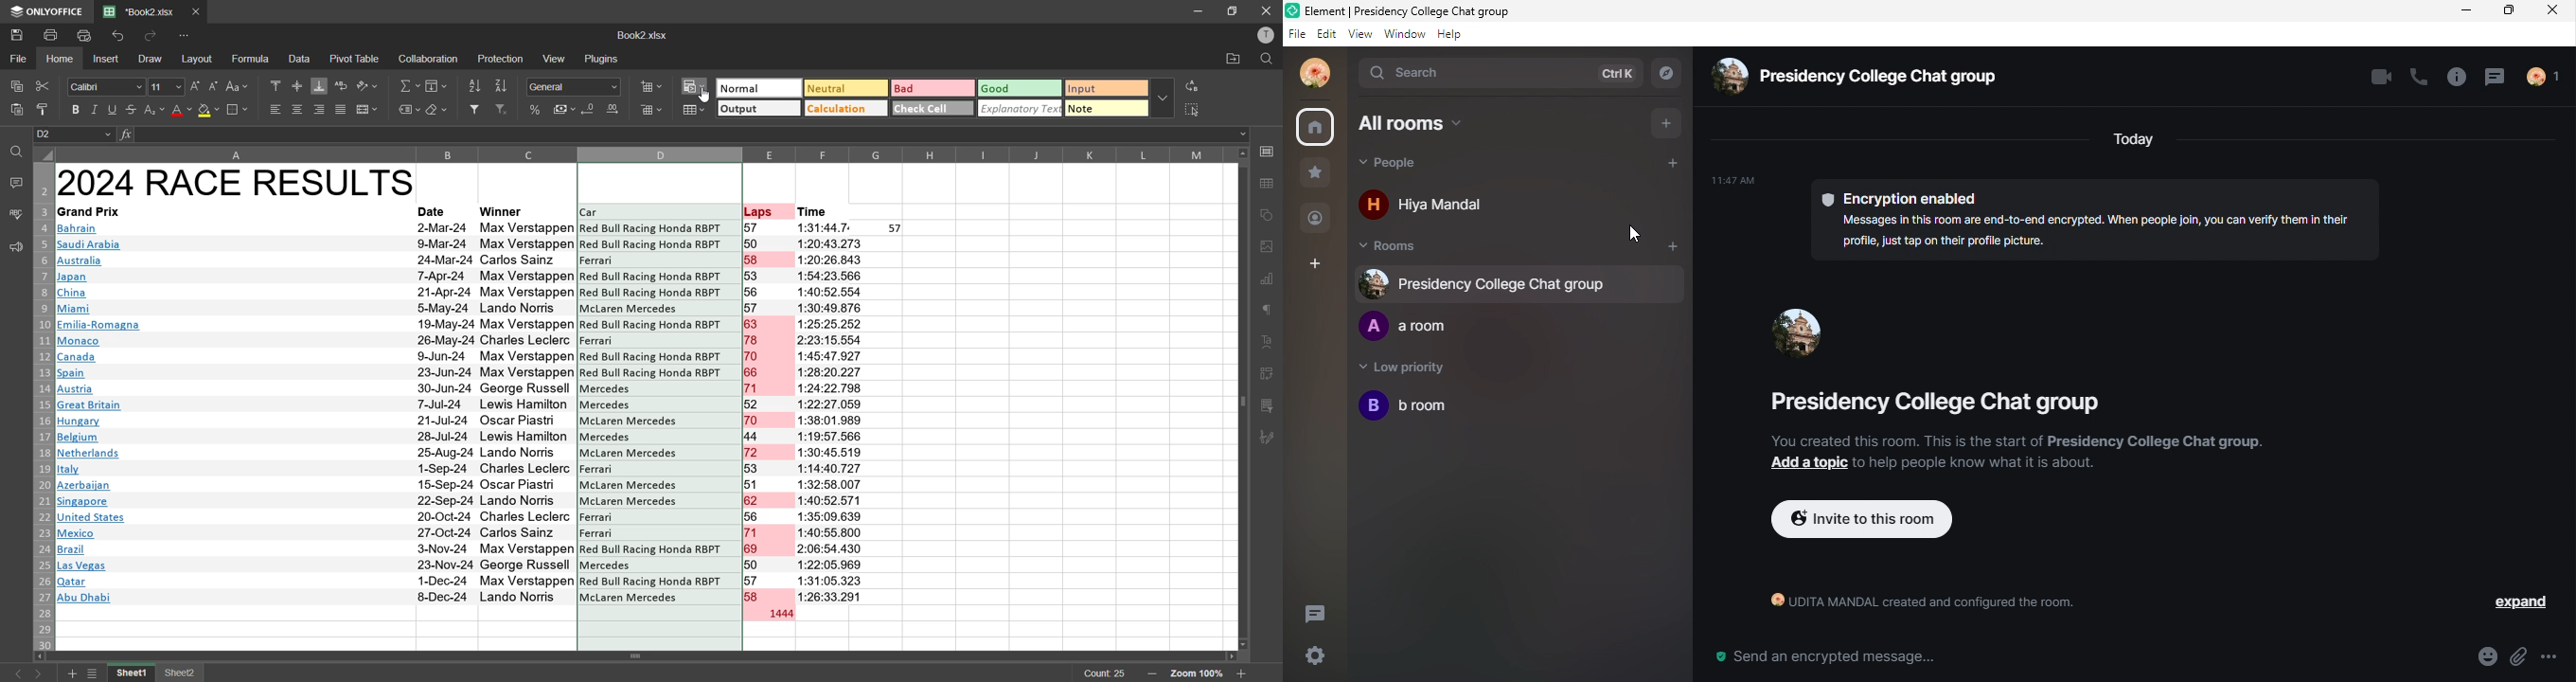 This screenshot has height=700, width=2576. What do you see at coordinates (2559, 656) in the screenshot?
I see `option` at bounding box center [2559, 656].